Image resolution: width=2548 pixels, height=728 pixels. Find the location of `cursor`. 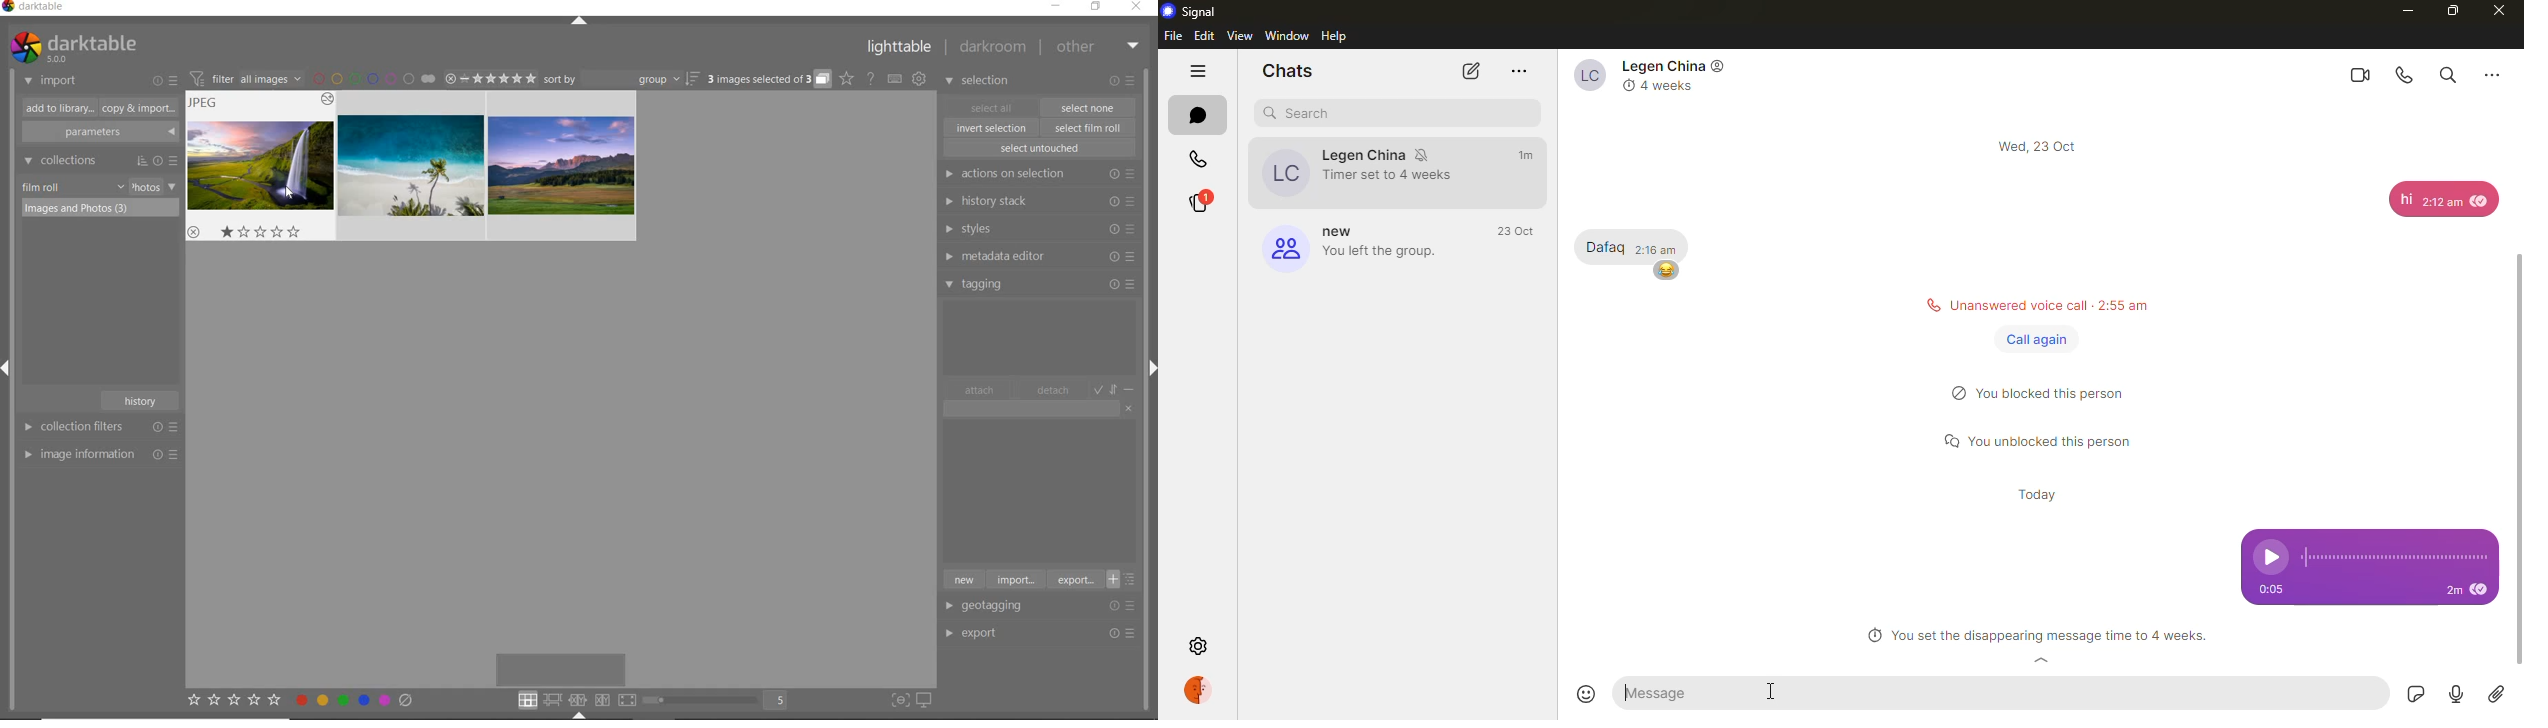

cursor is located at coordinates (1774, 697).